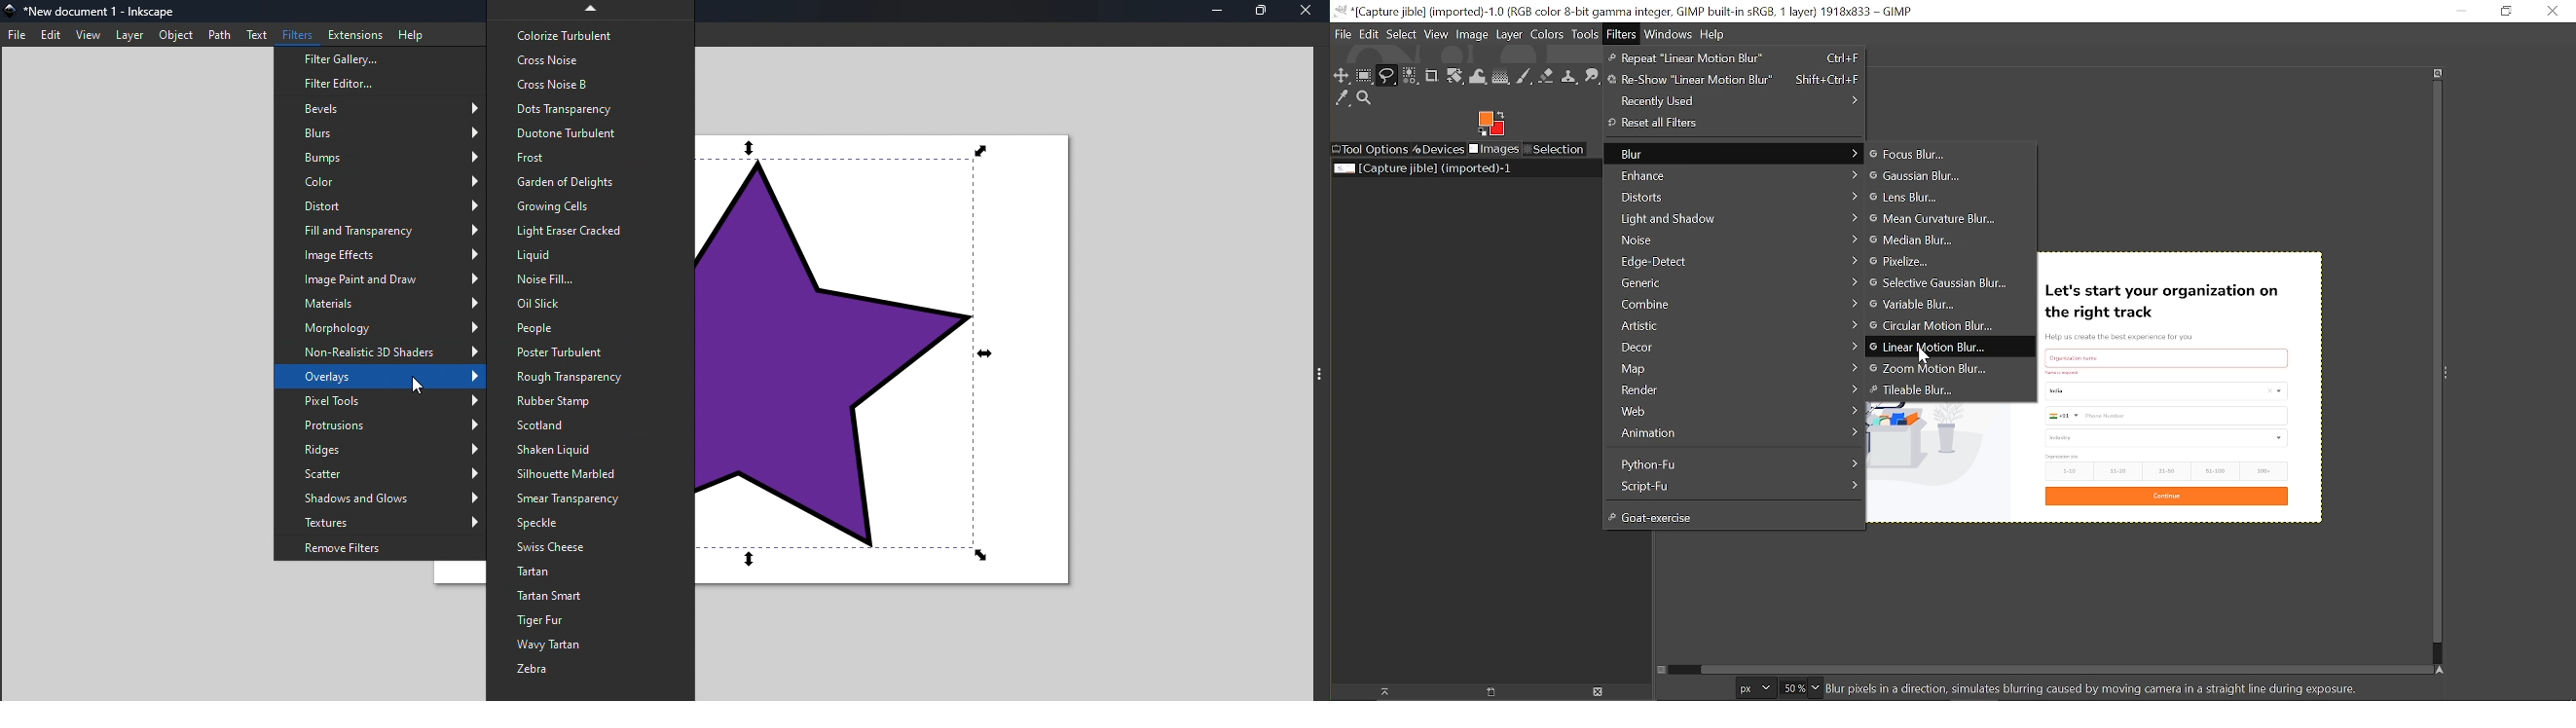 The image size is (2576, 728). Describe the element at coordinates (1437, 34) in the screenshot. I see `View` at that location.